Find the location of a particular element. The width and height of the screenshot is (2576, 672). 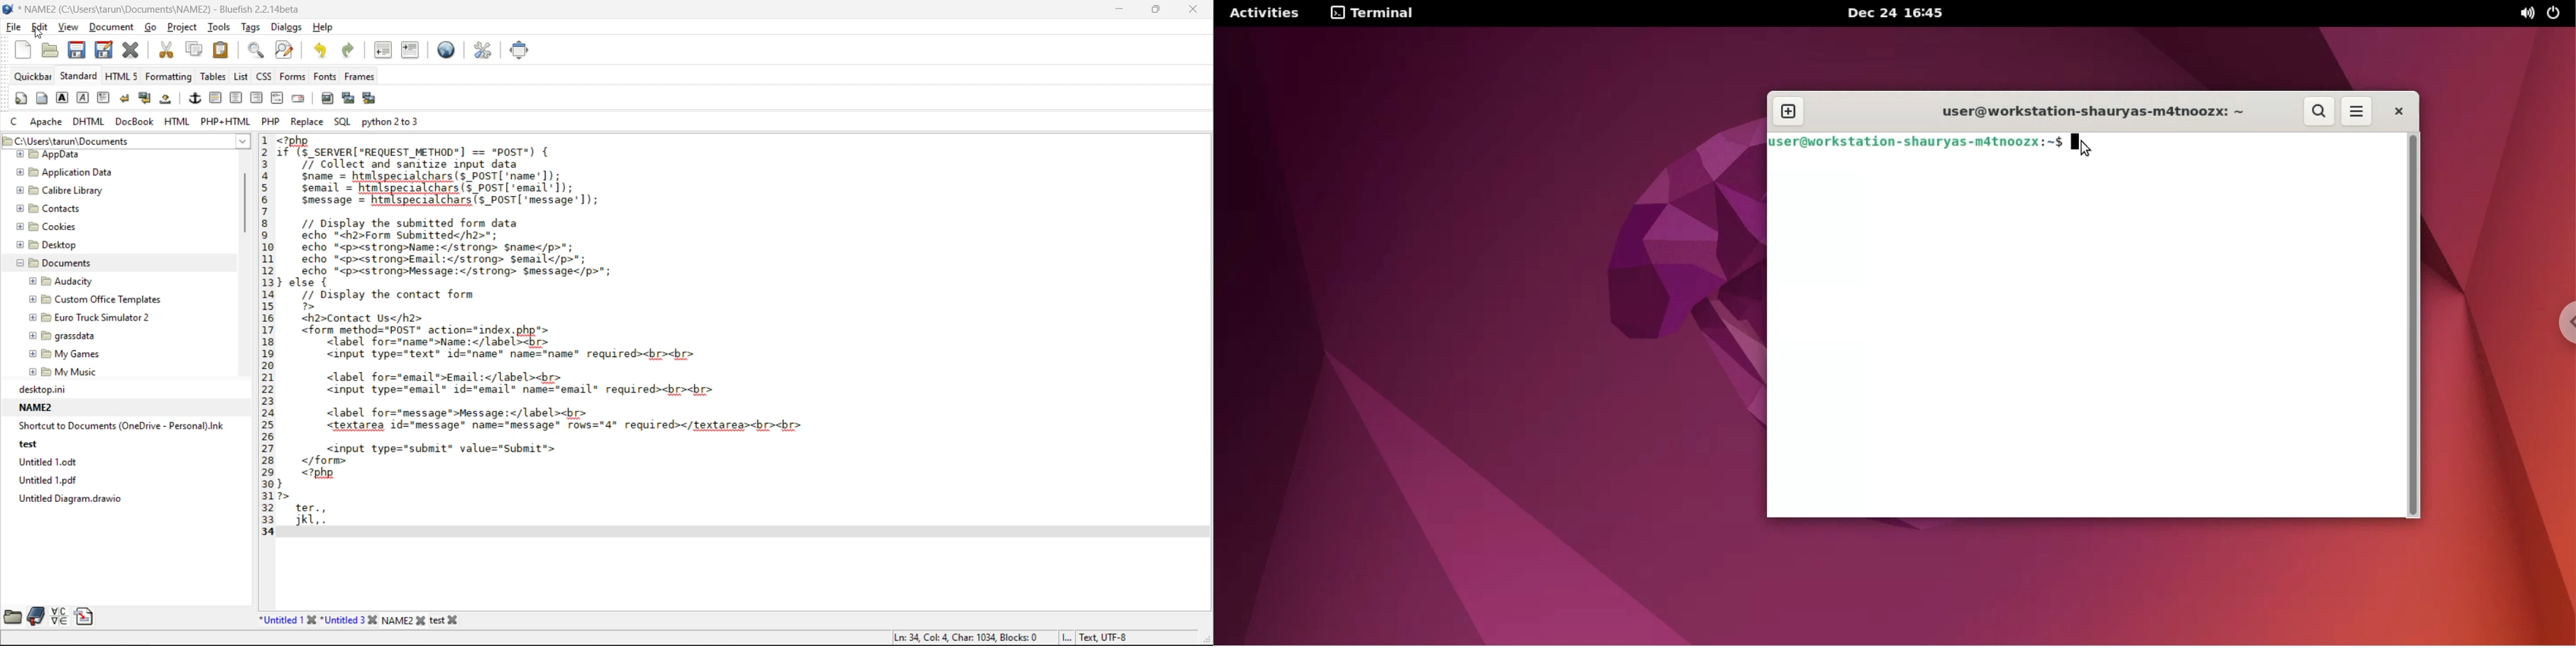

@ [E Custom Office Templates is located at coordinates (95, 298).